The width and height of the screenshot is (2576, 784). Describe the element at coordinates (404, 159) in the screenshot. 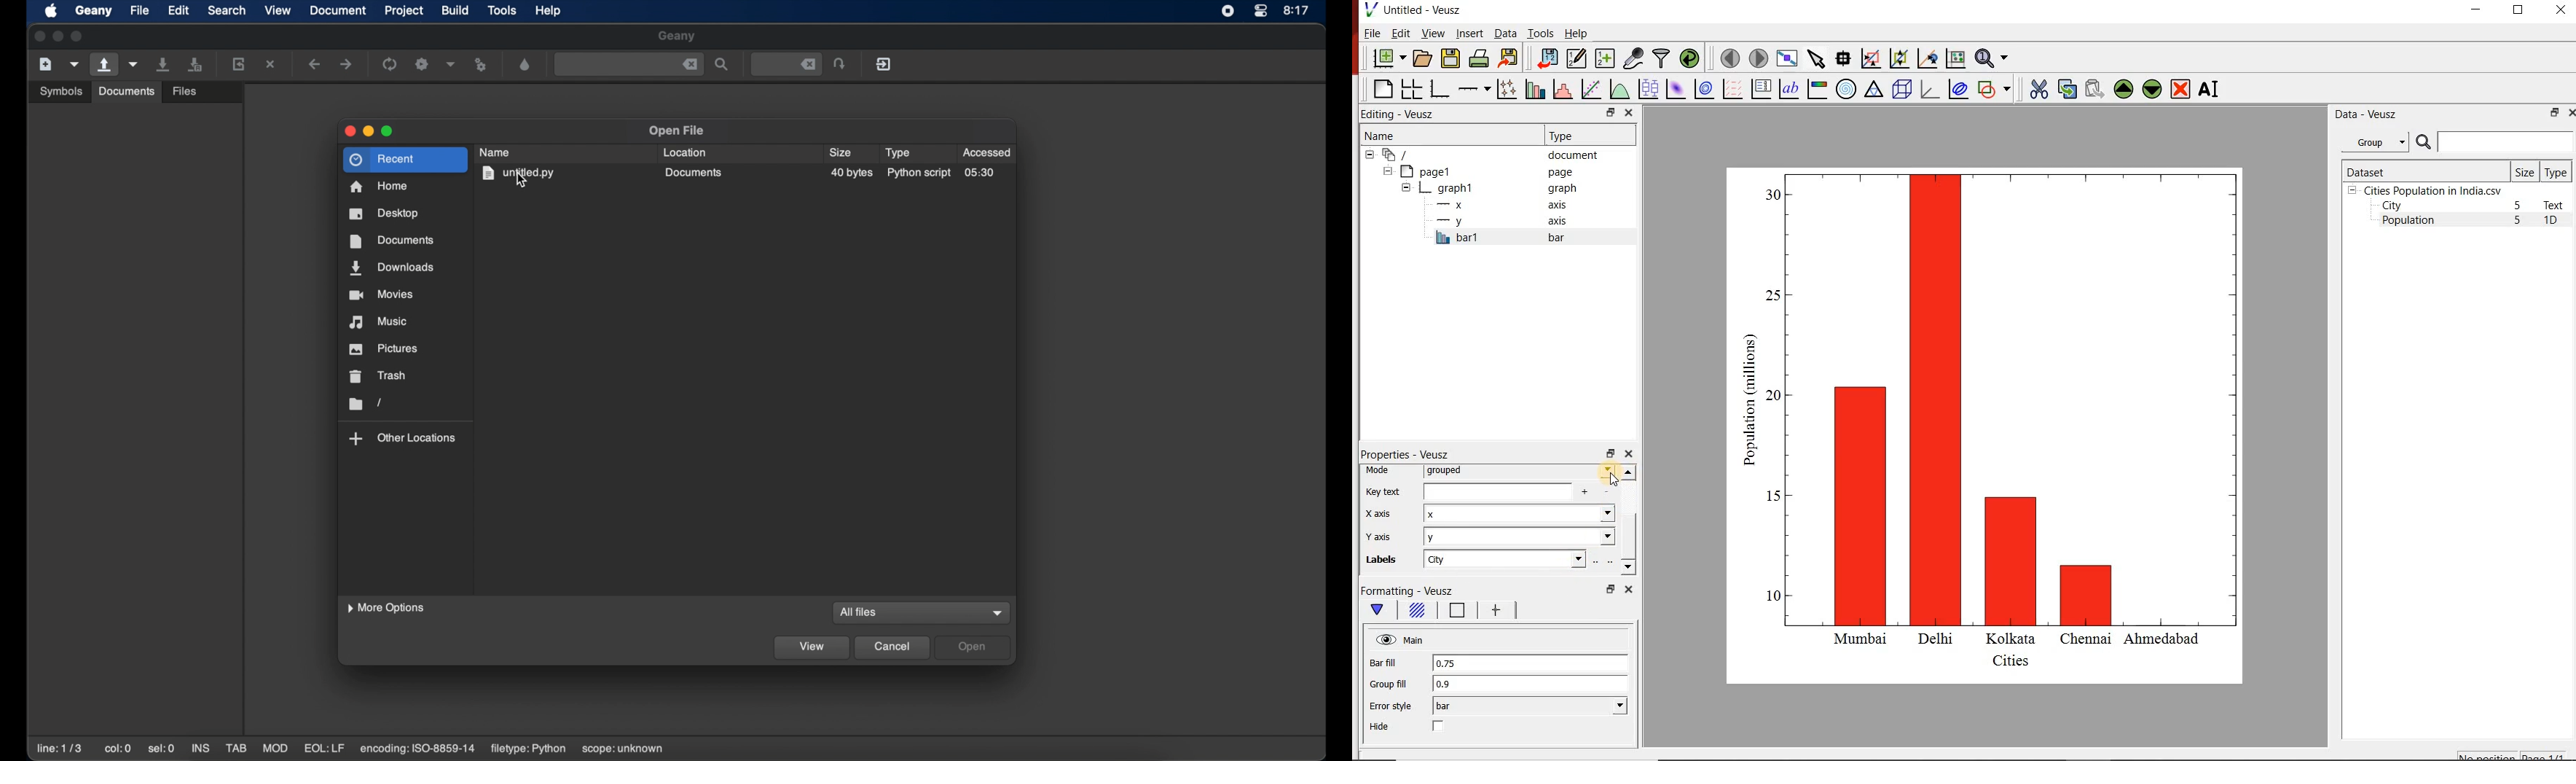

I see `recent highlighted` at that location.